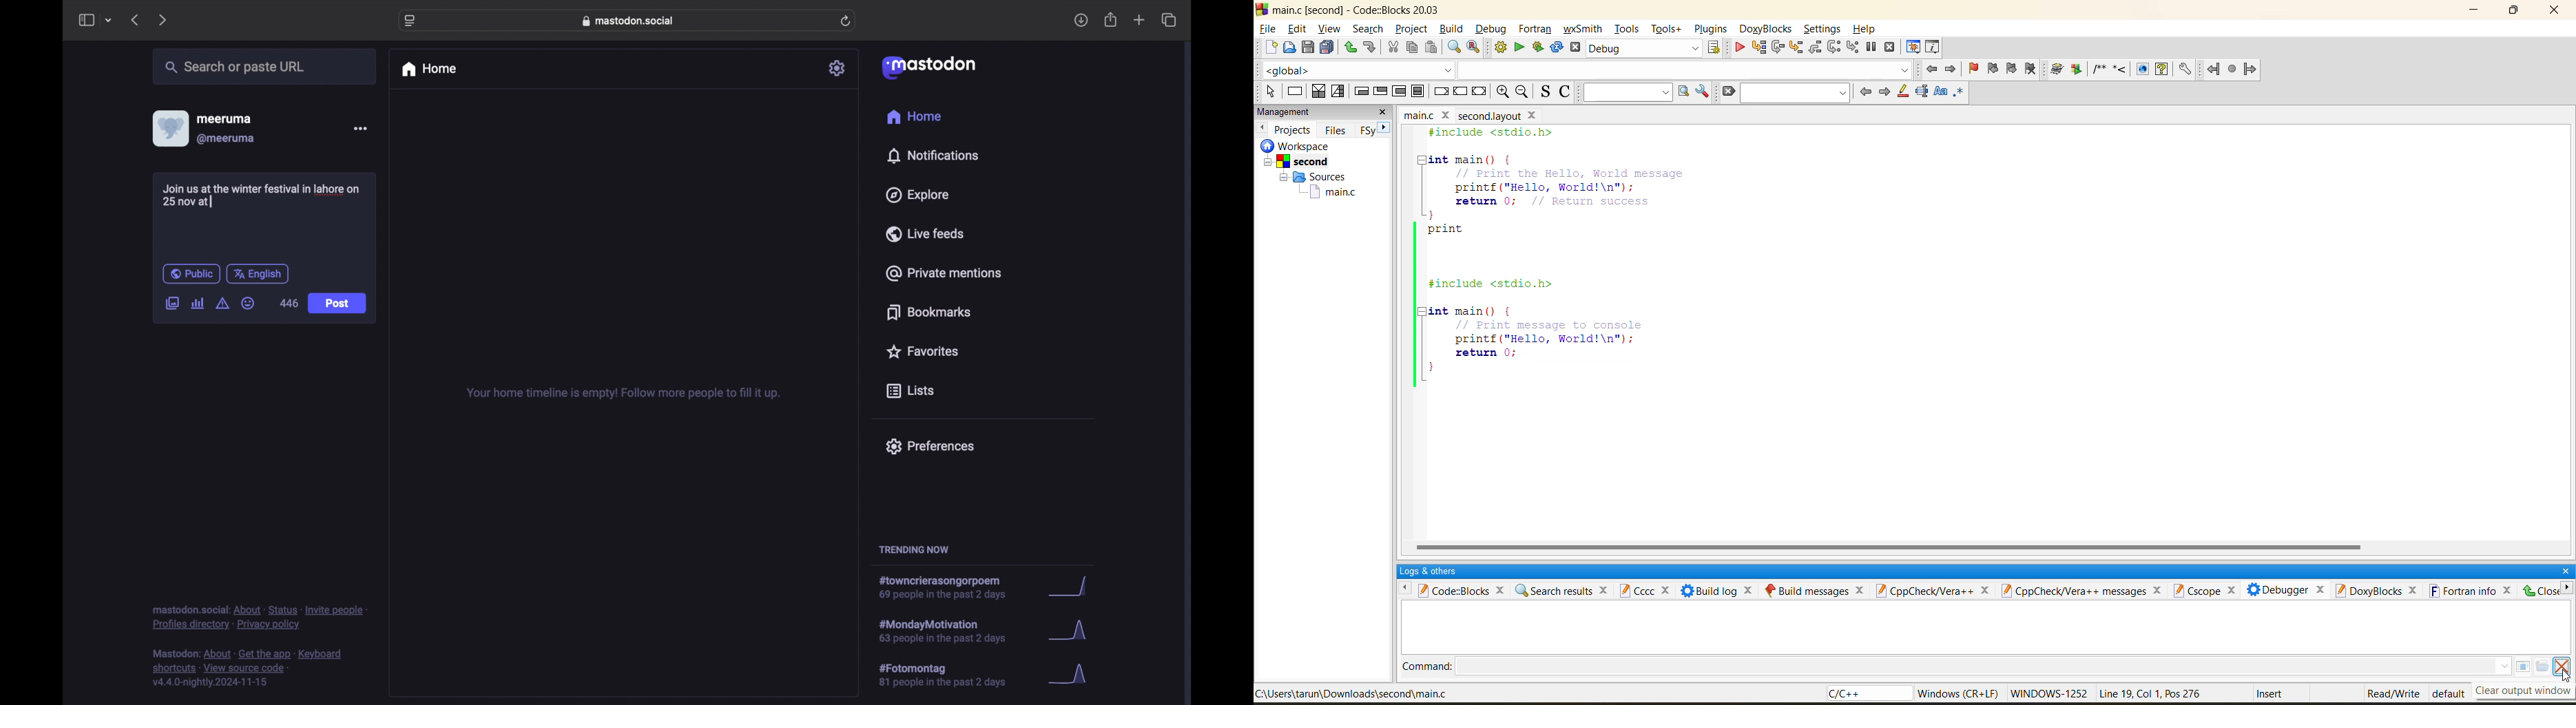  Describe the element at coordinates (1738, 47) in the screenshot. I see `debug` at that location.